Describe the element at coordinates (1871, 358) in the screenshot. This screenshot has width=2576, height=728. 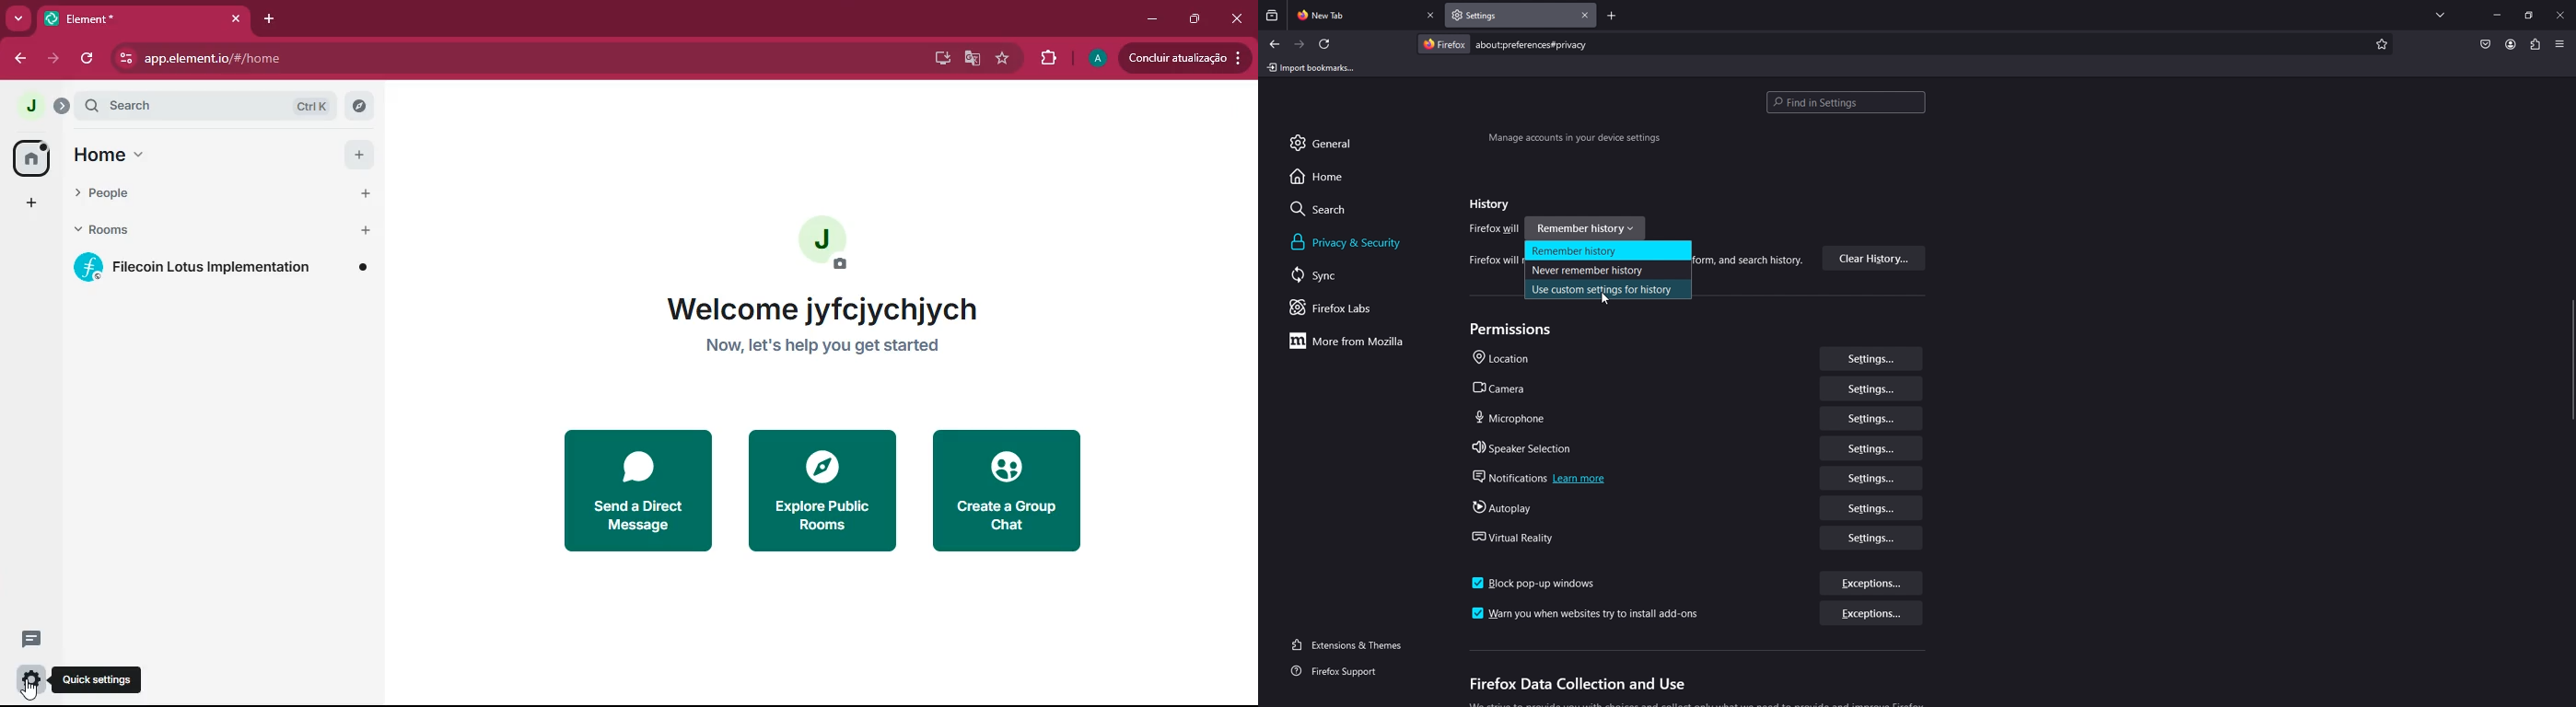
I see `settings` at that location.